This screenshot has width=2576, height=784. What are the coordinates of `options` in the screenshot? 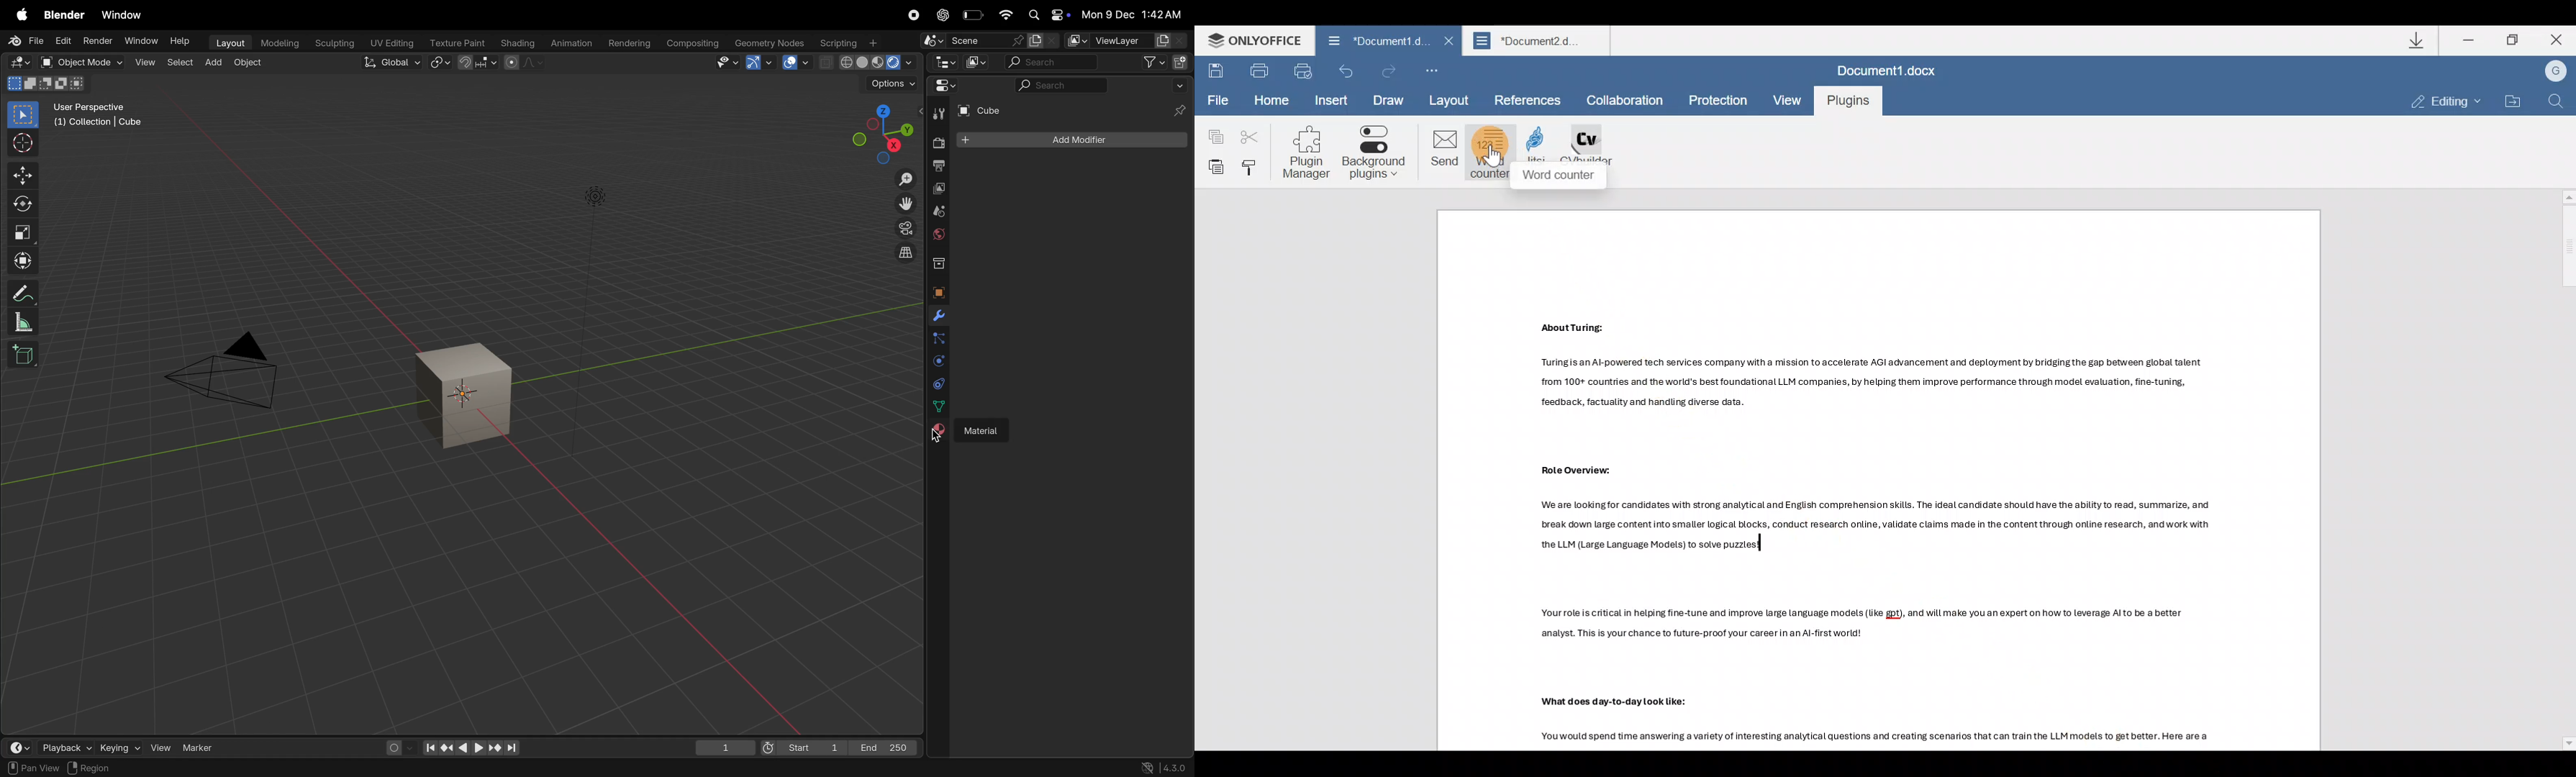 It's located at (891, 85).